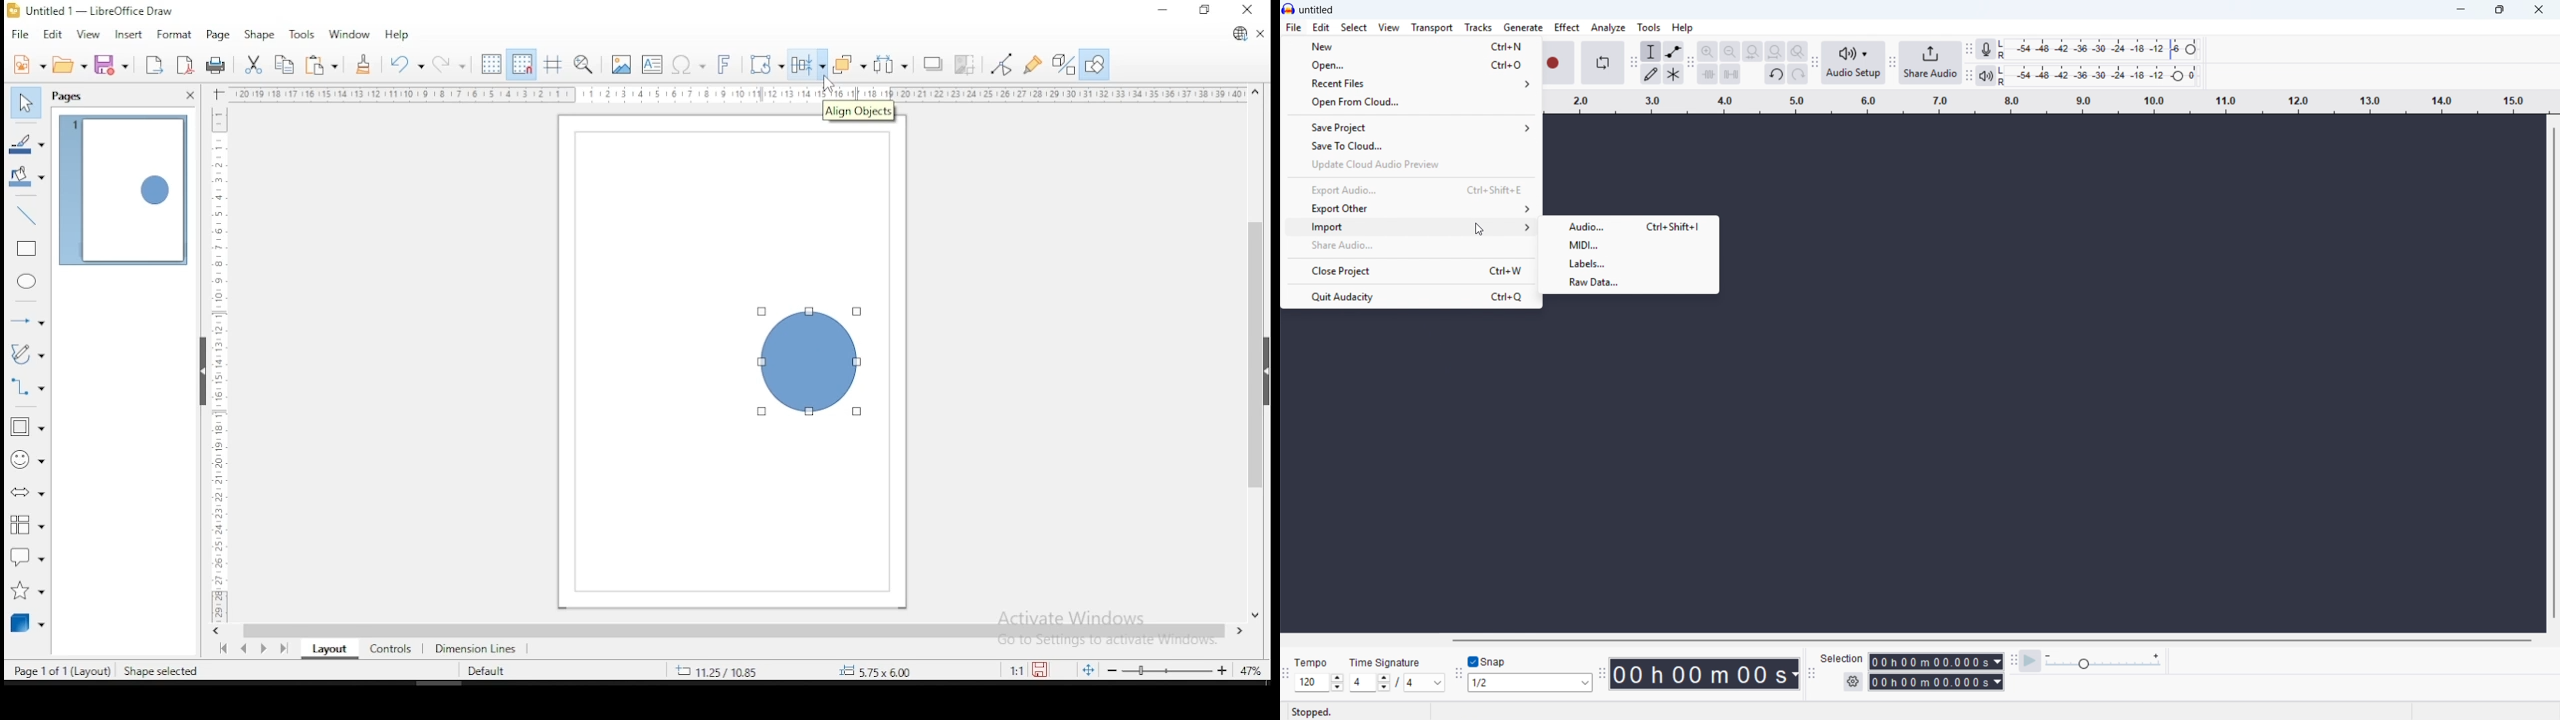 The image size is (2576, 728). What do you see at coordinates (724, 62) in the screenshot?
I see `insert fontwork text` at bounding box center [724, 62].